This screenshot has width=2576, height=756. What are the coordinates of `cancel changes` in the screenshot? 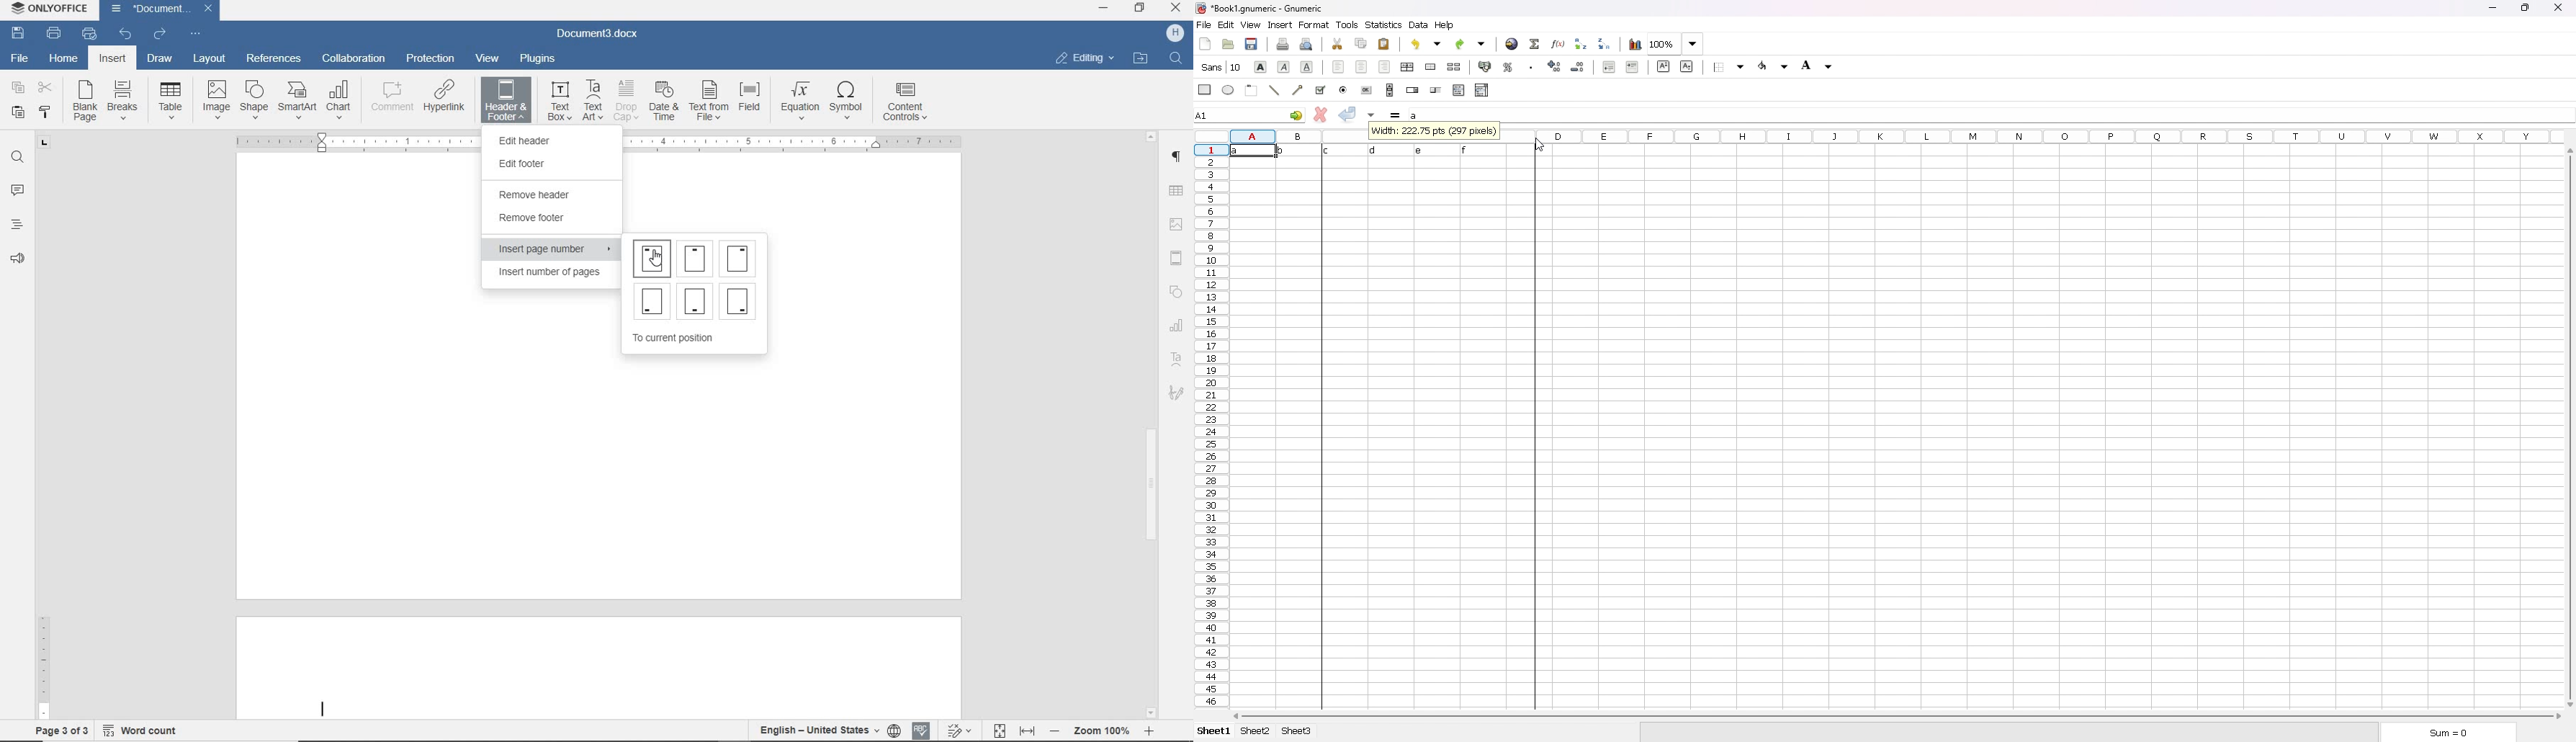 It's located at (1321, 114).